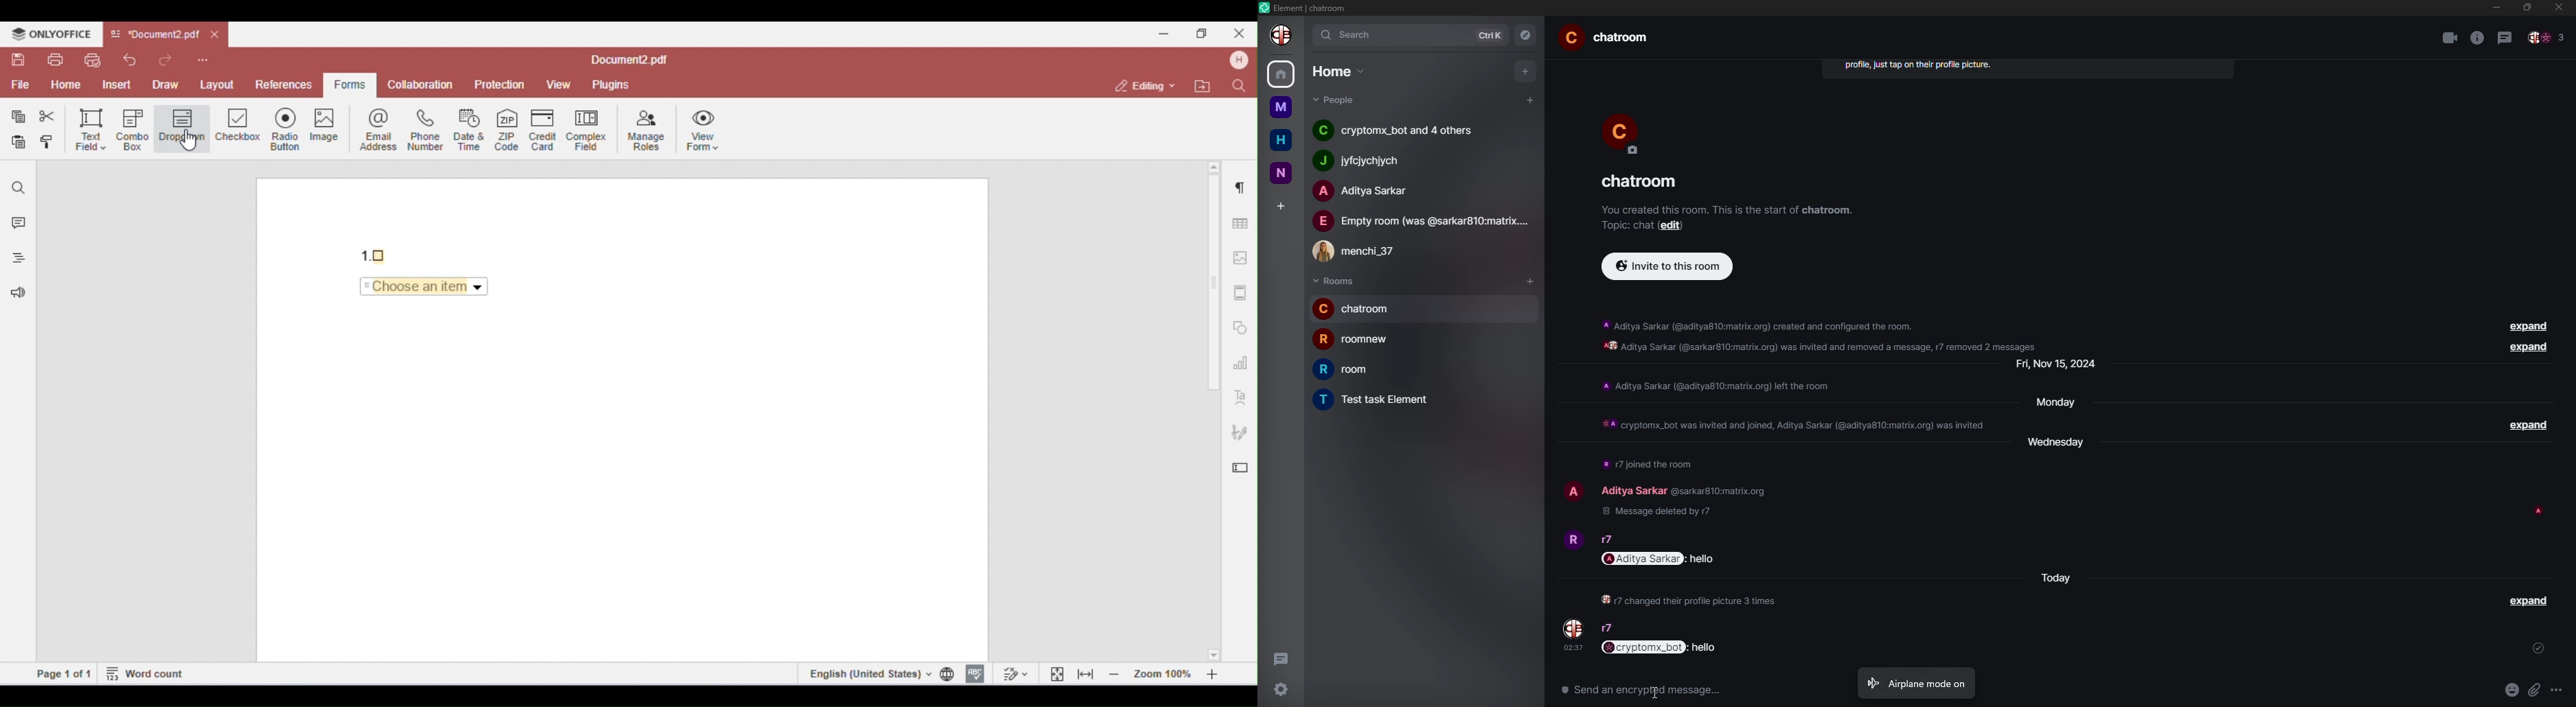 This screenshot has width=2576, height=728. I want to click on info, so click(1689, 600).